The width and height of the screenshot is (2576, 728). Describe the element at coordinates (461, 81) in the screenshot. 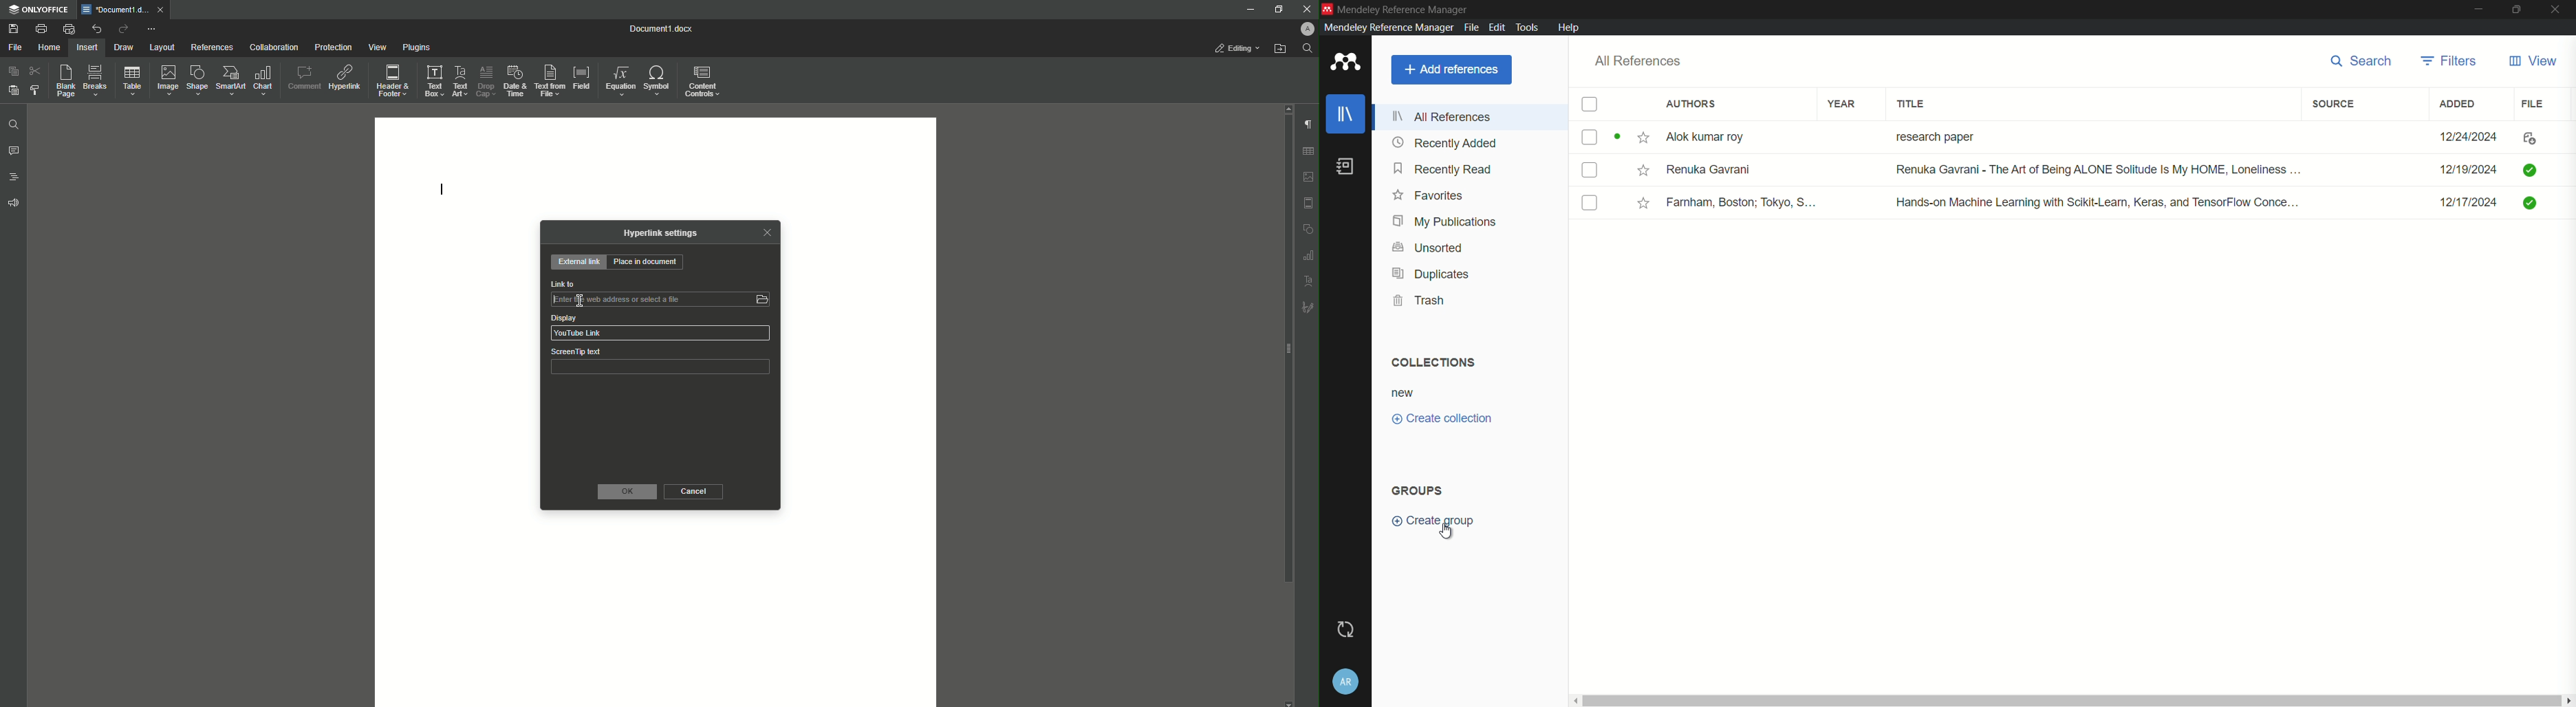

I see `Text Art` at that location.